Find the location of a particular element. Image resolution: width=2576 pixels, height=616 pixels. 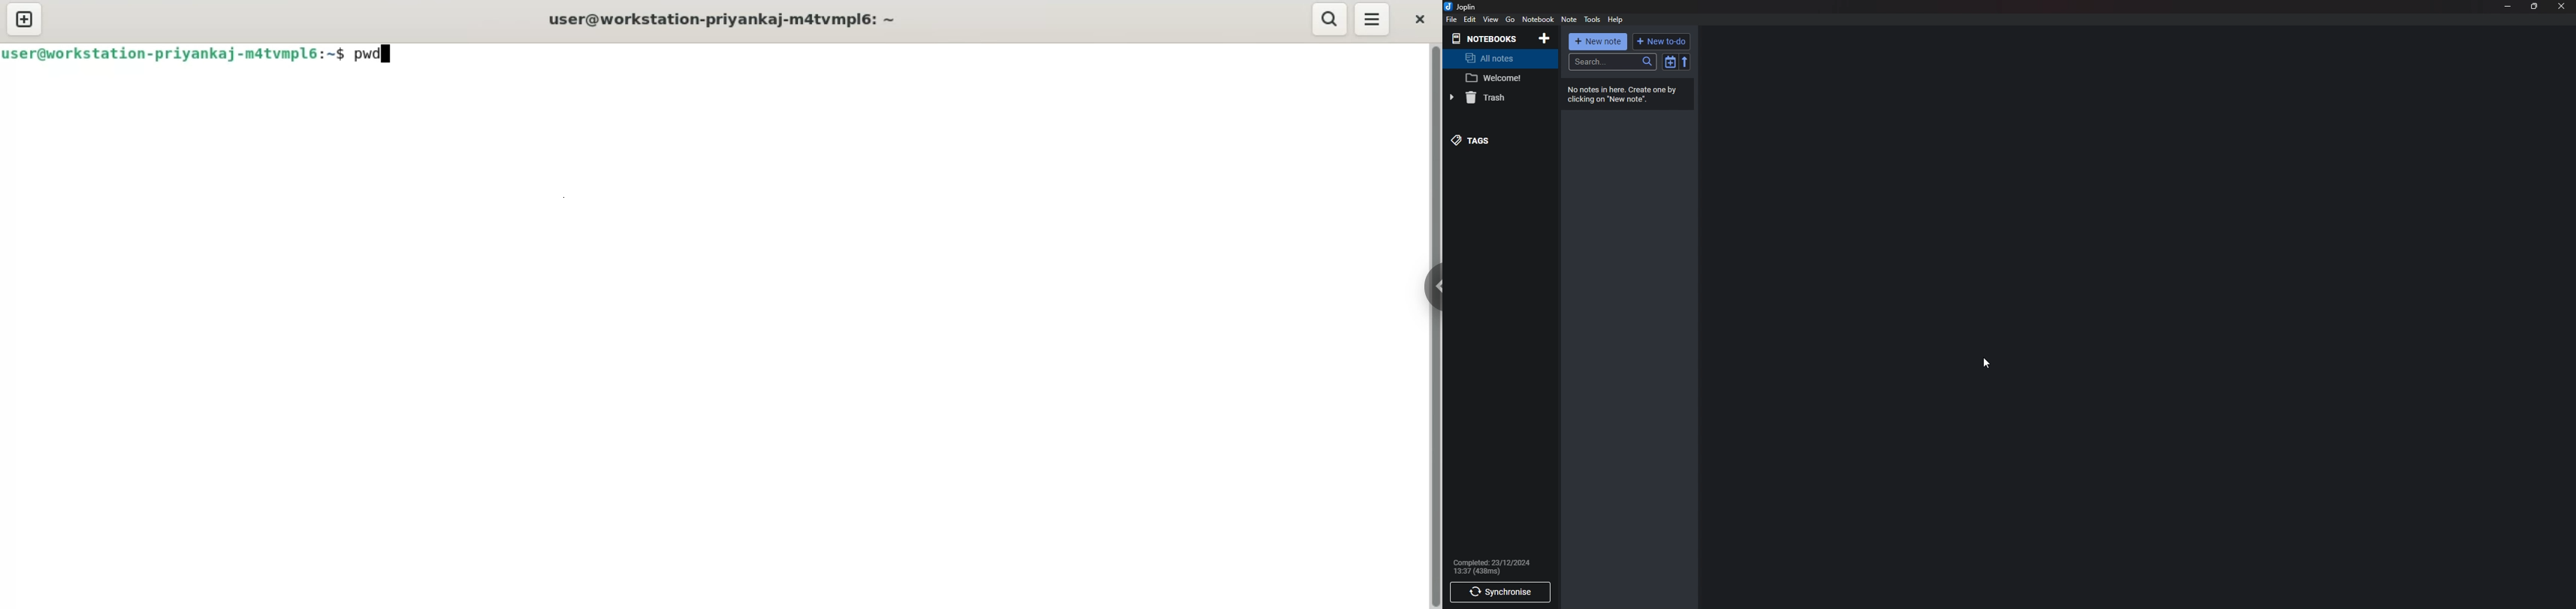

Joplin is located at coordinates (1463, 7).